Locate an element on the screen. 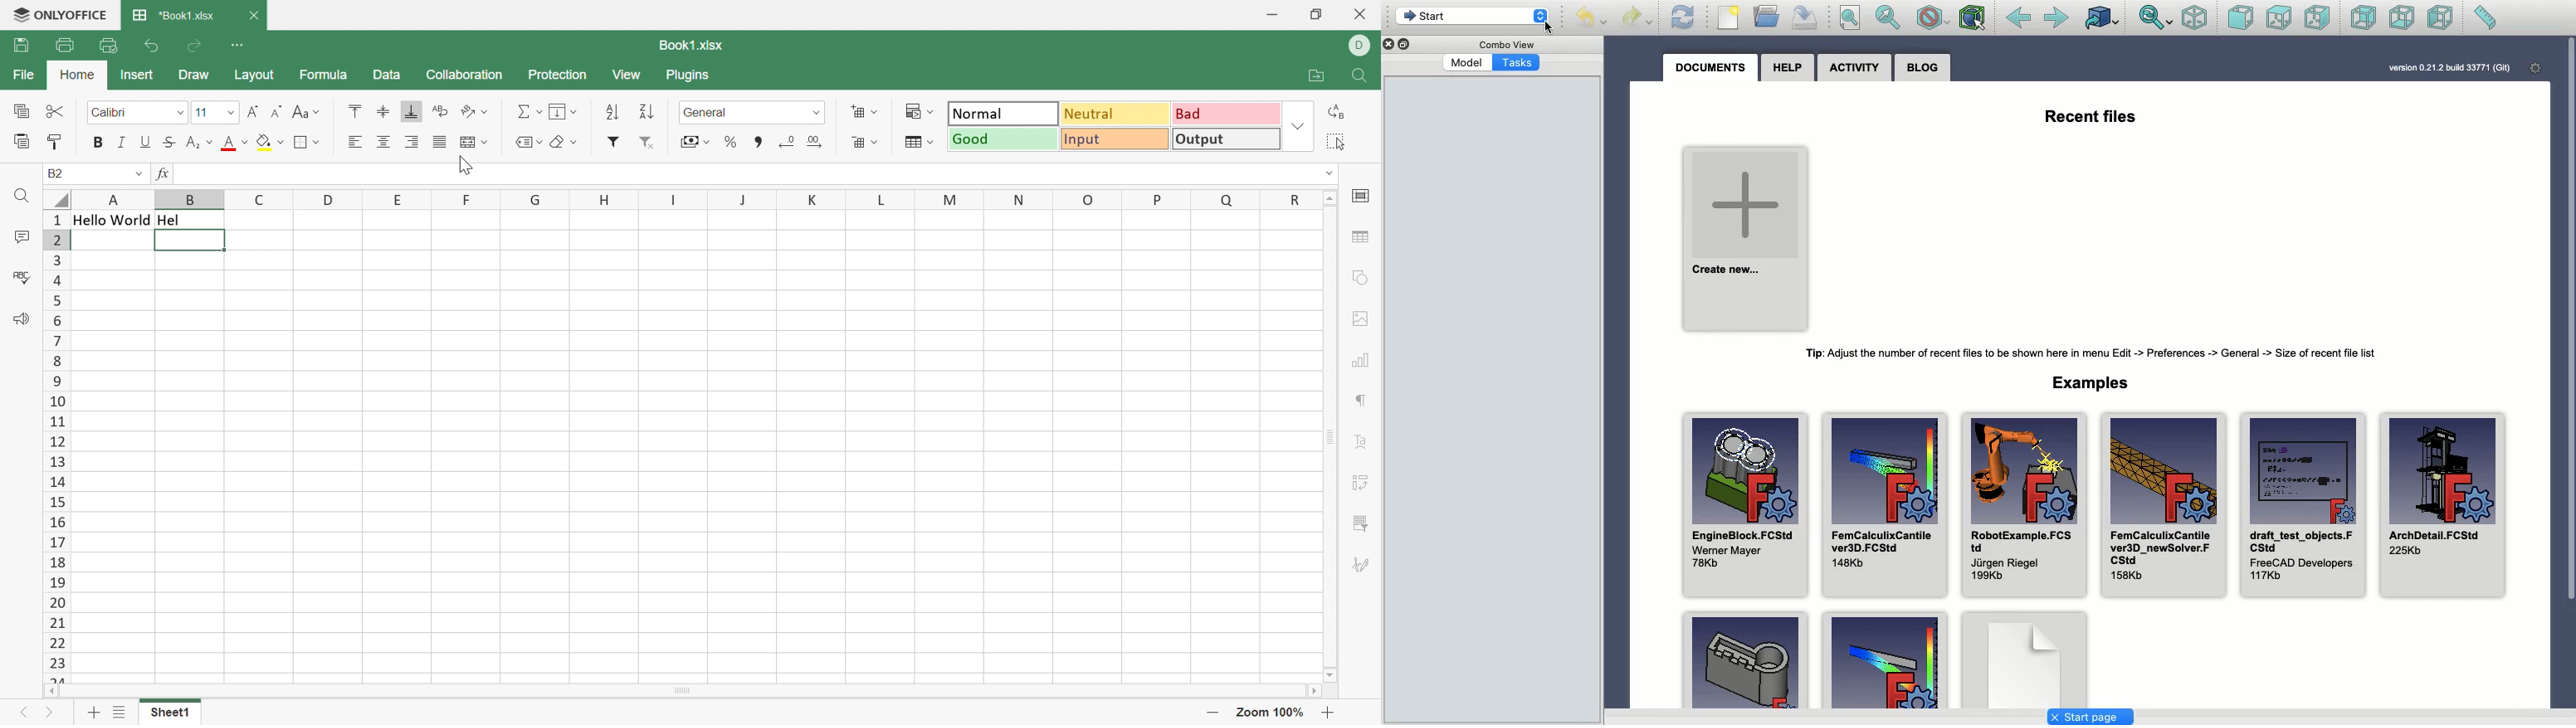  Scroll is located at coordinates (2569, 372).